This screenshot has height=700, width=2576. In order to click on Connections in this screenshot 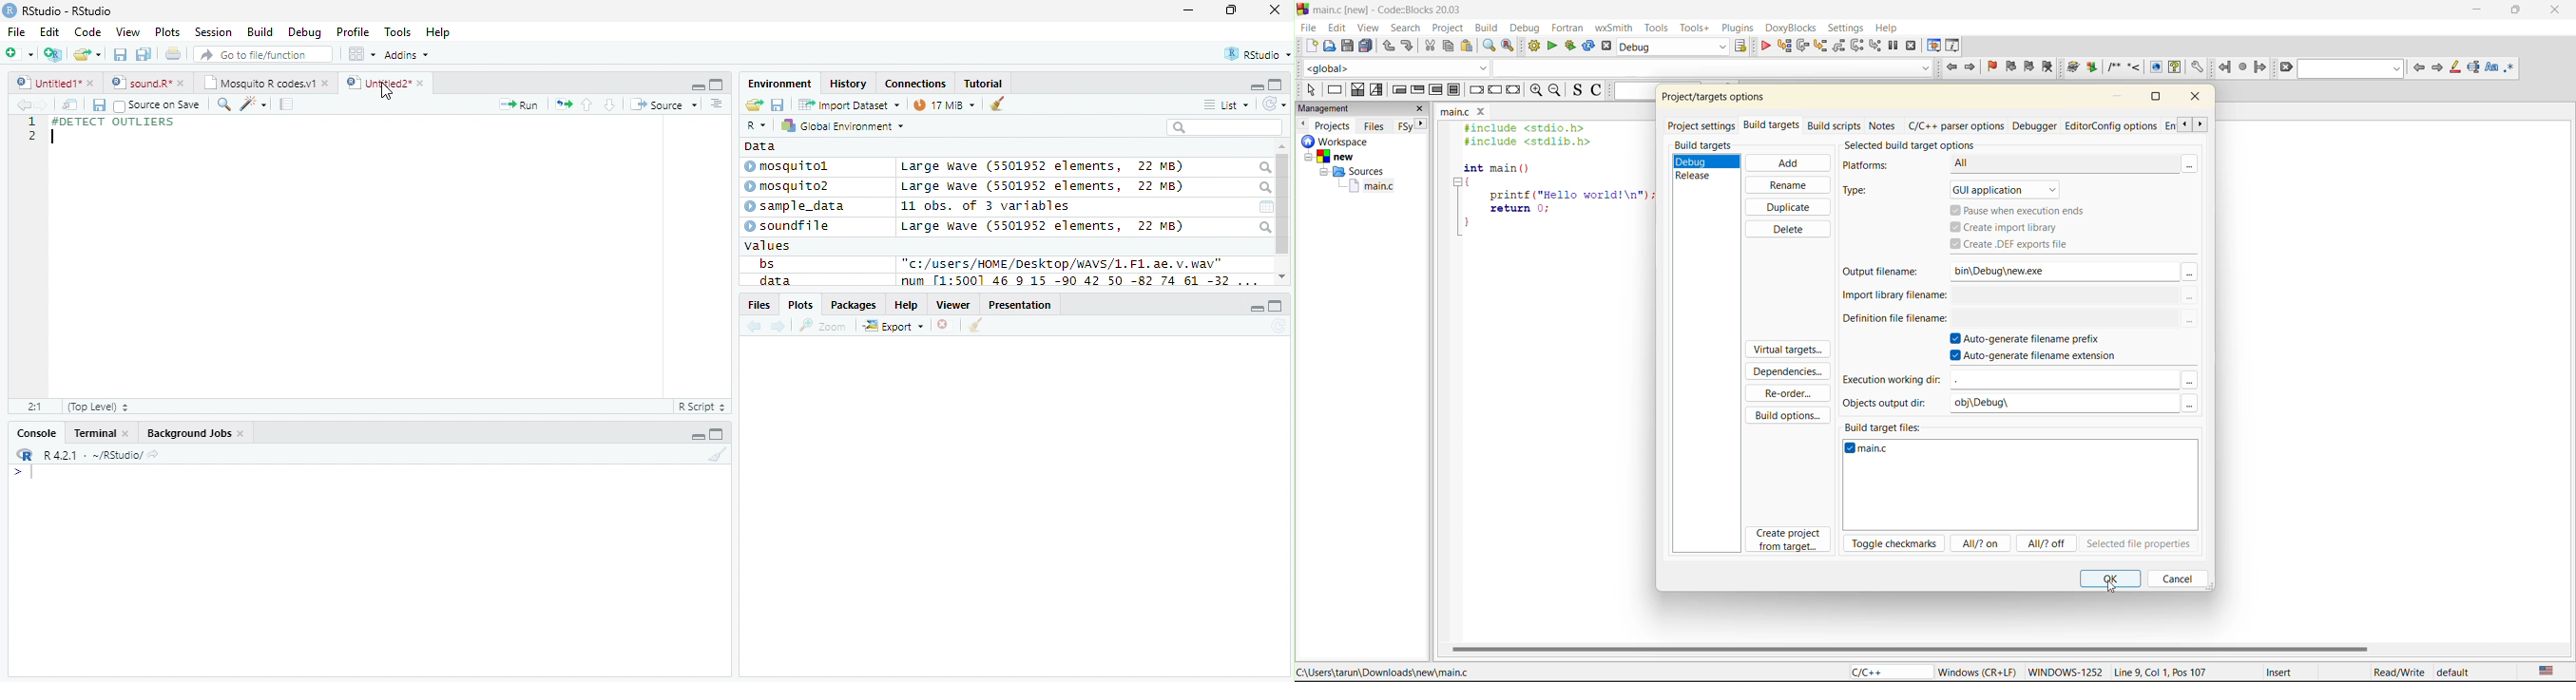, I will do `click(916, 83)`.